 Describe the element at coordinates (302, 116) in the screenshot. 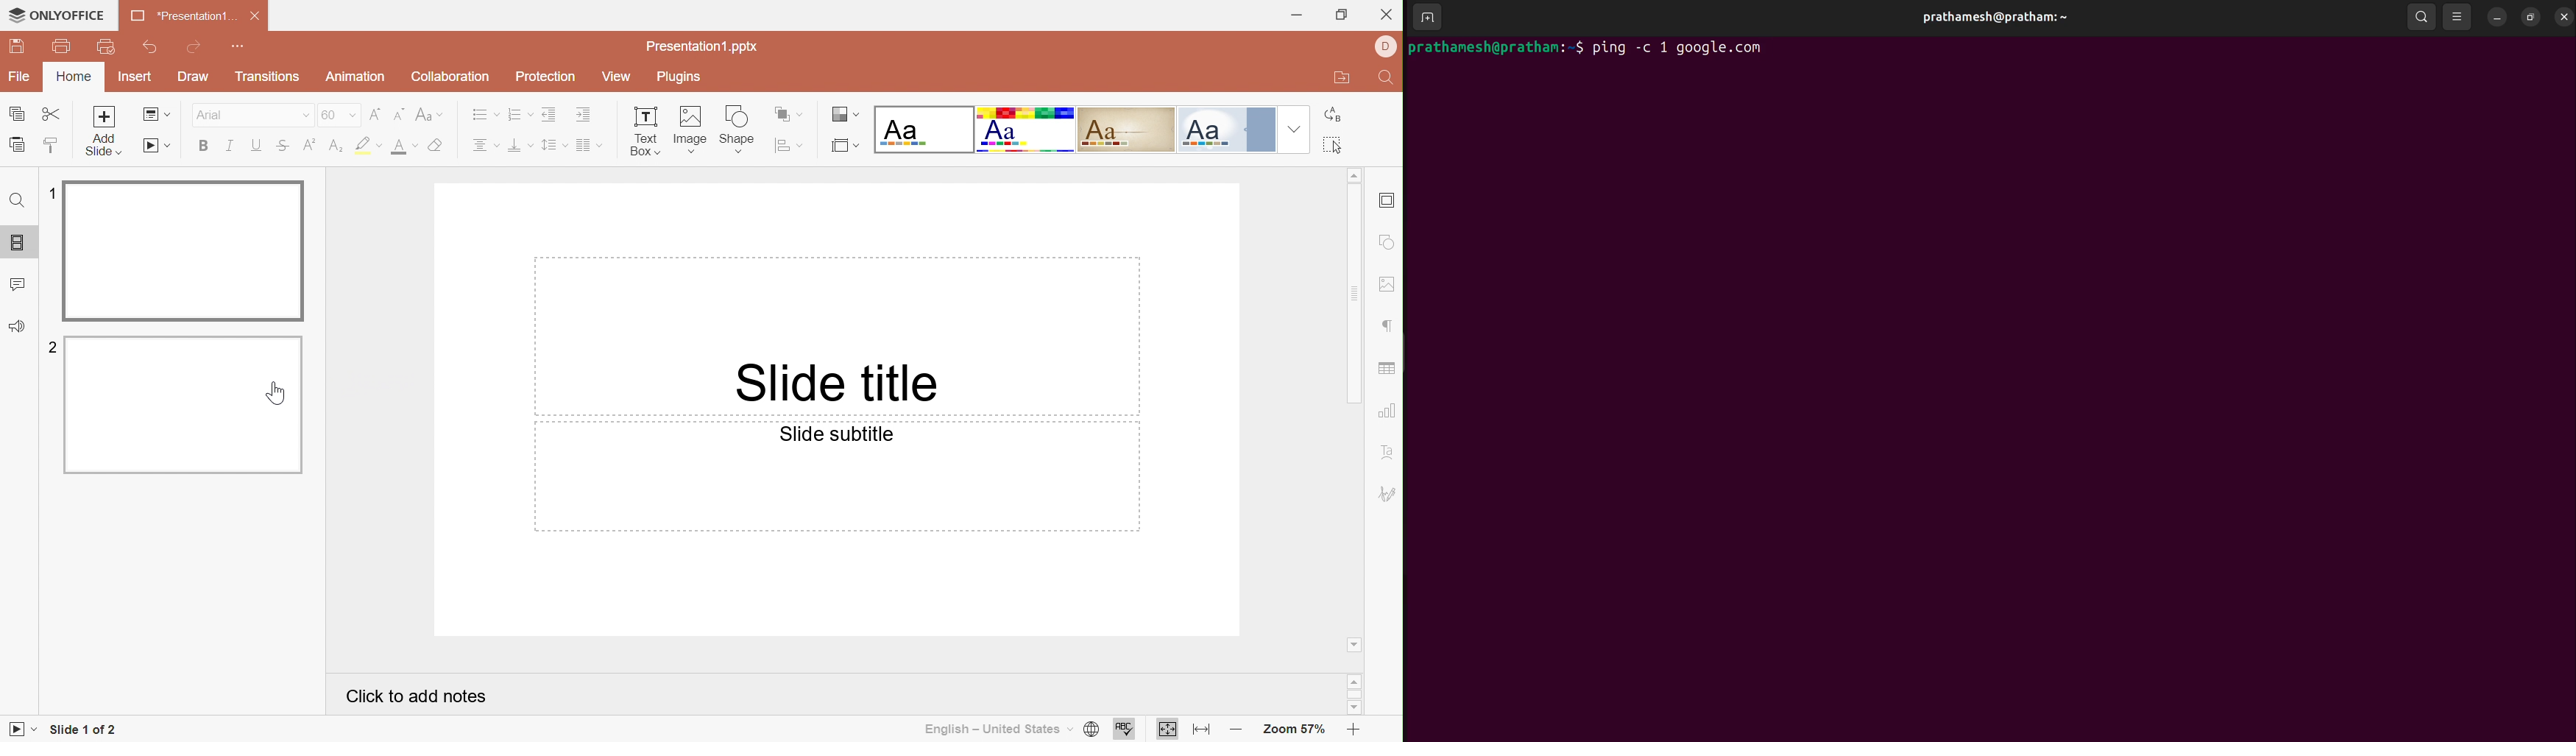

I see `Drop Down` at that location.